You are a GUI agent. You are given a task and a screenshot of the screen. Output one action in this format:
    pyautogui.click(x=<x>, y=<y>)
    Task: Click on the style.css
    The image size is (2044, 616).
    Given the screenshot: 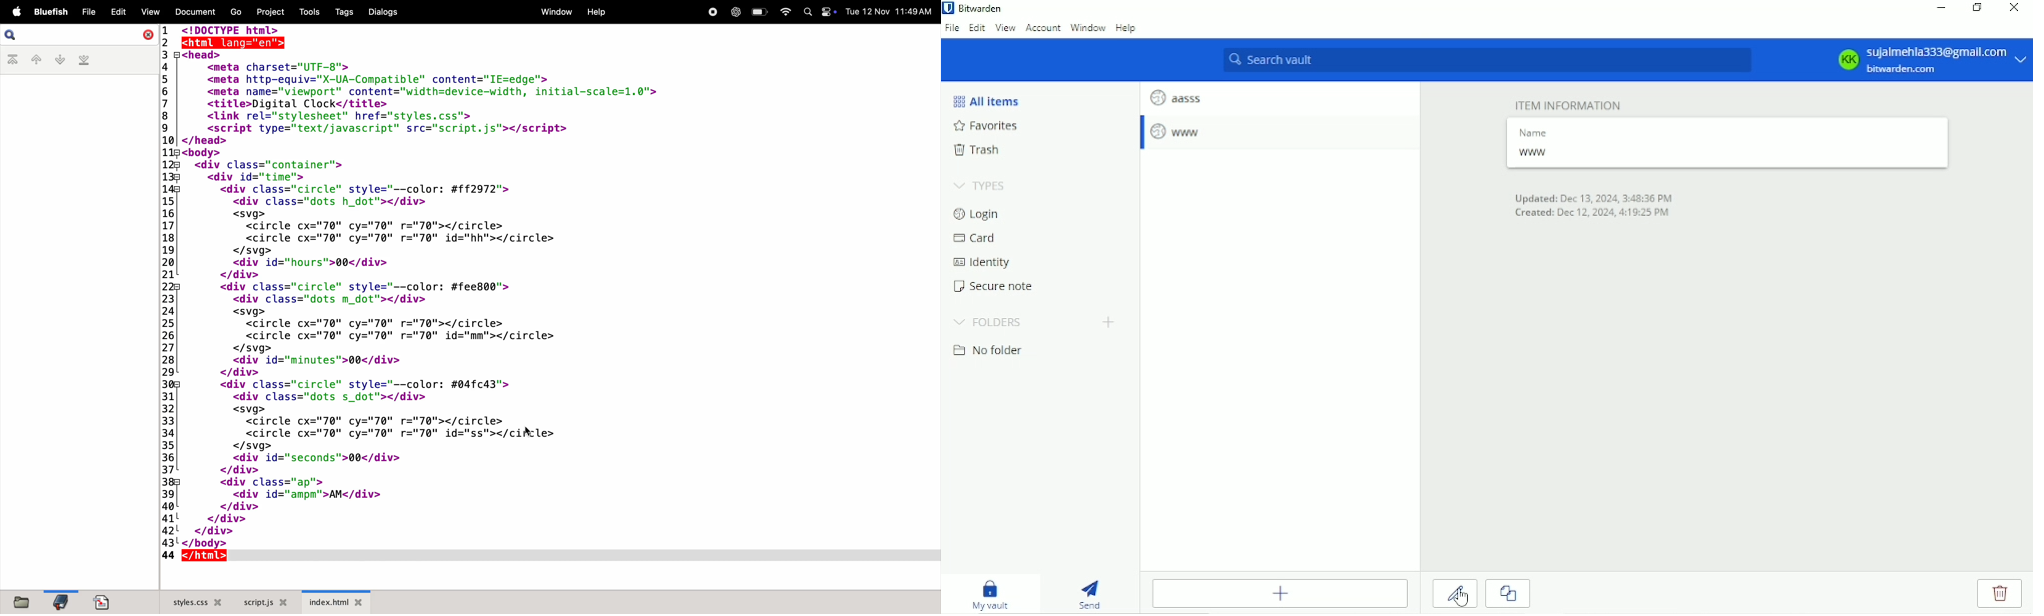 What is the action you would take?
    pyautogui.click(x=193, y=601)
    